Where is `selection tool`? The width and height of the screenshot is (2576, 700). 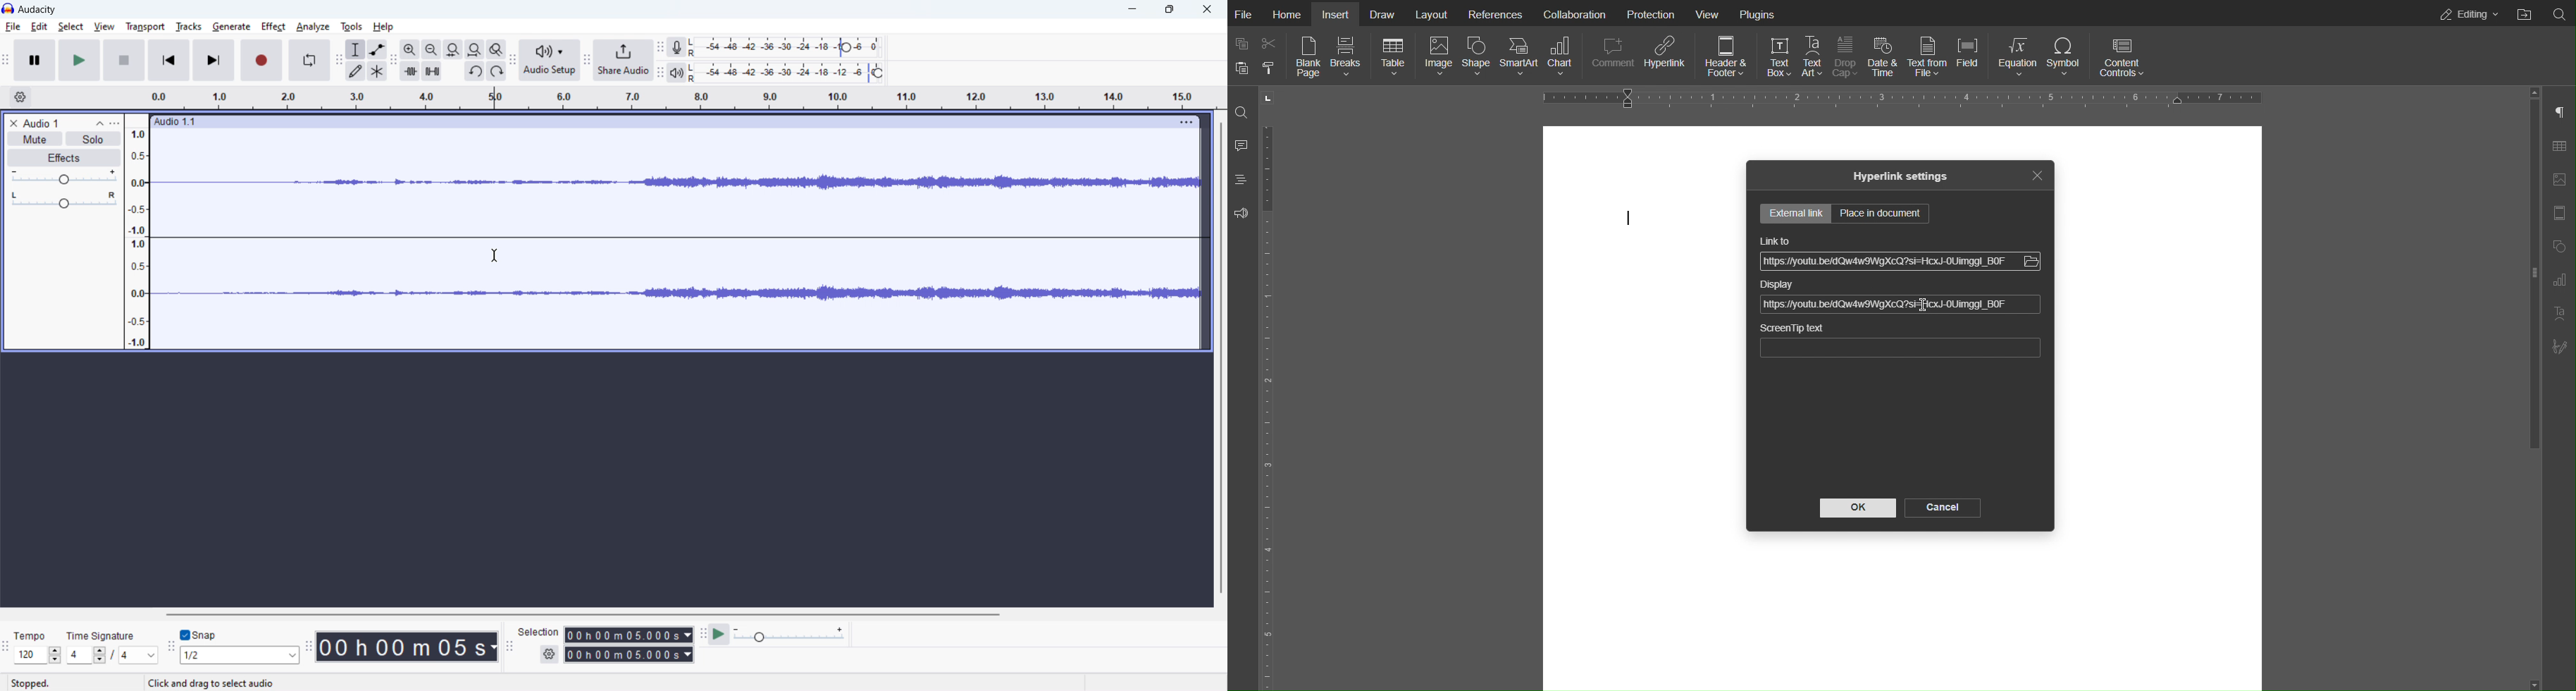
selection tool is located at coordinates (355, 49).